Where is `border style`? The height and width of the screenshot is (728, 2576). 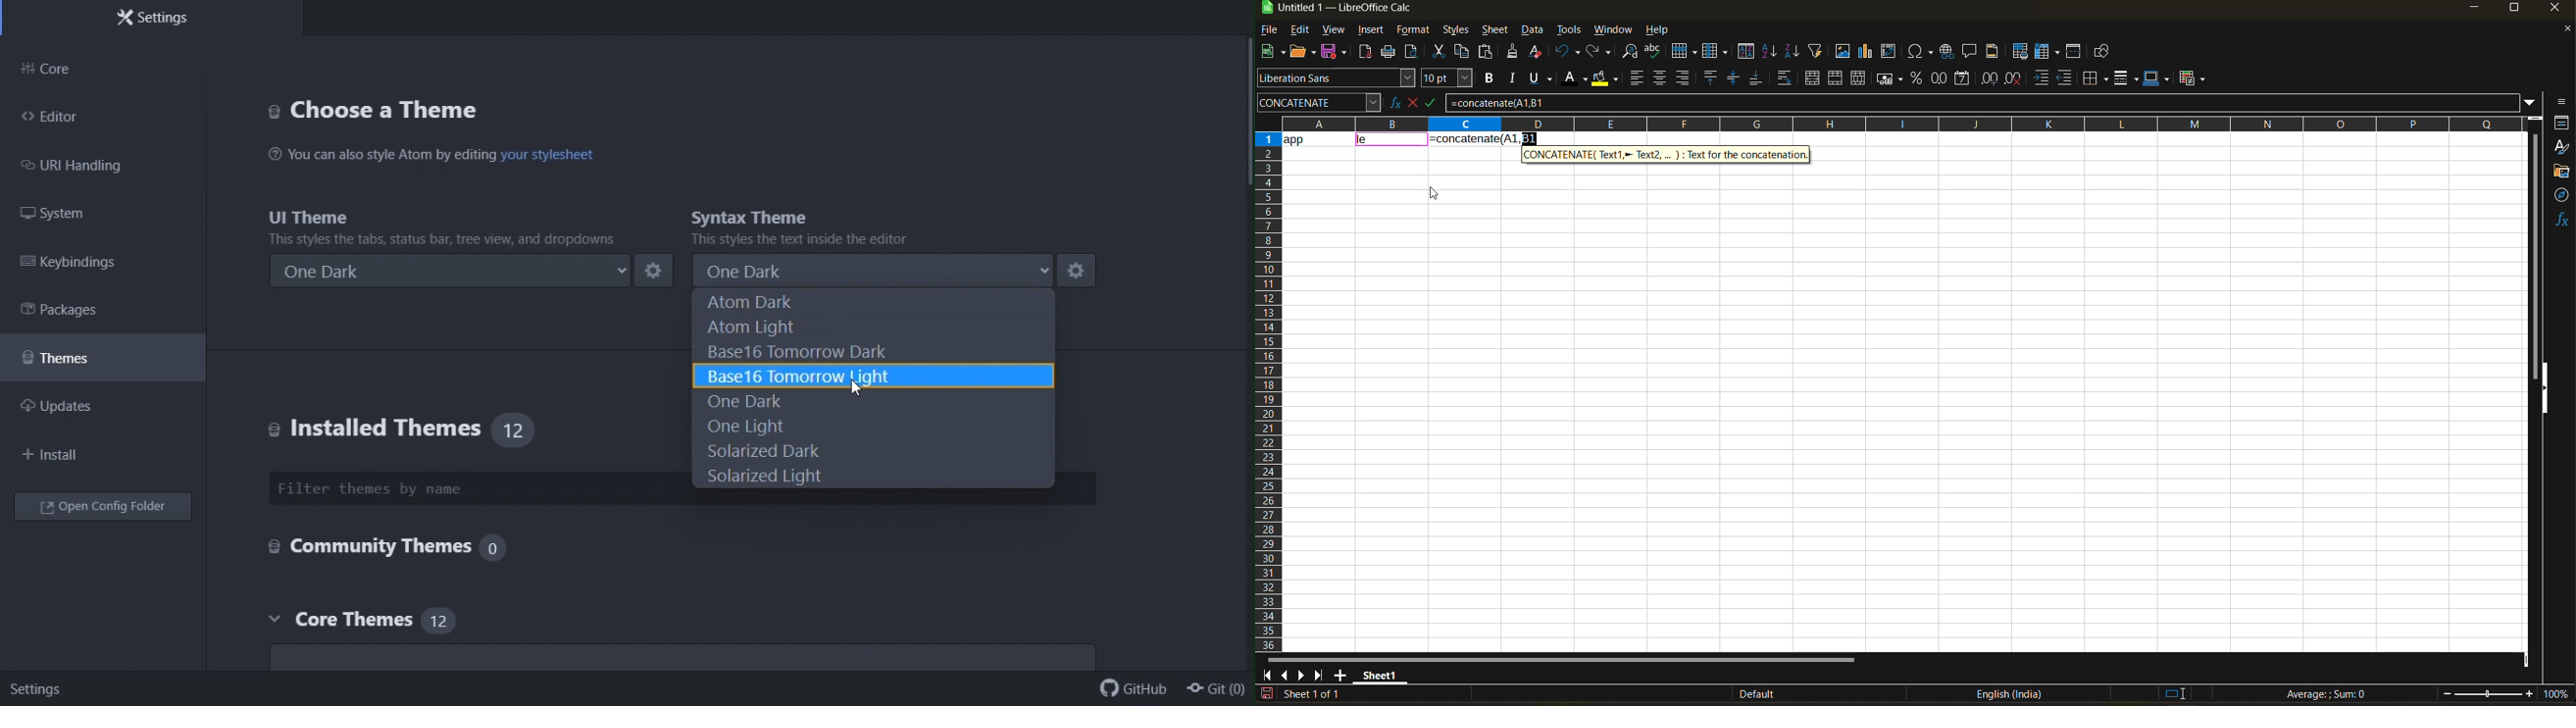 border style is located at coordinates (2126, 78).